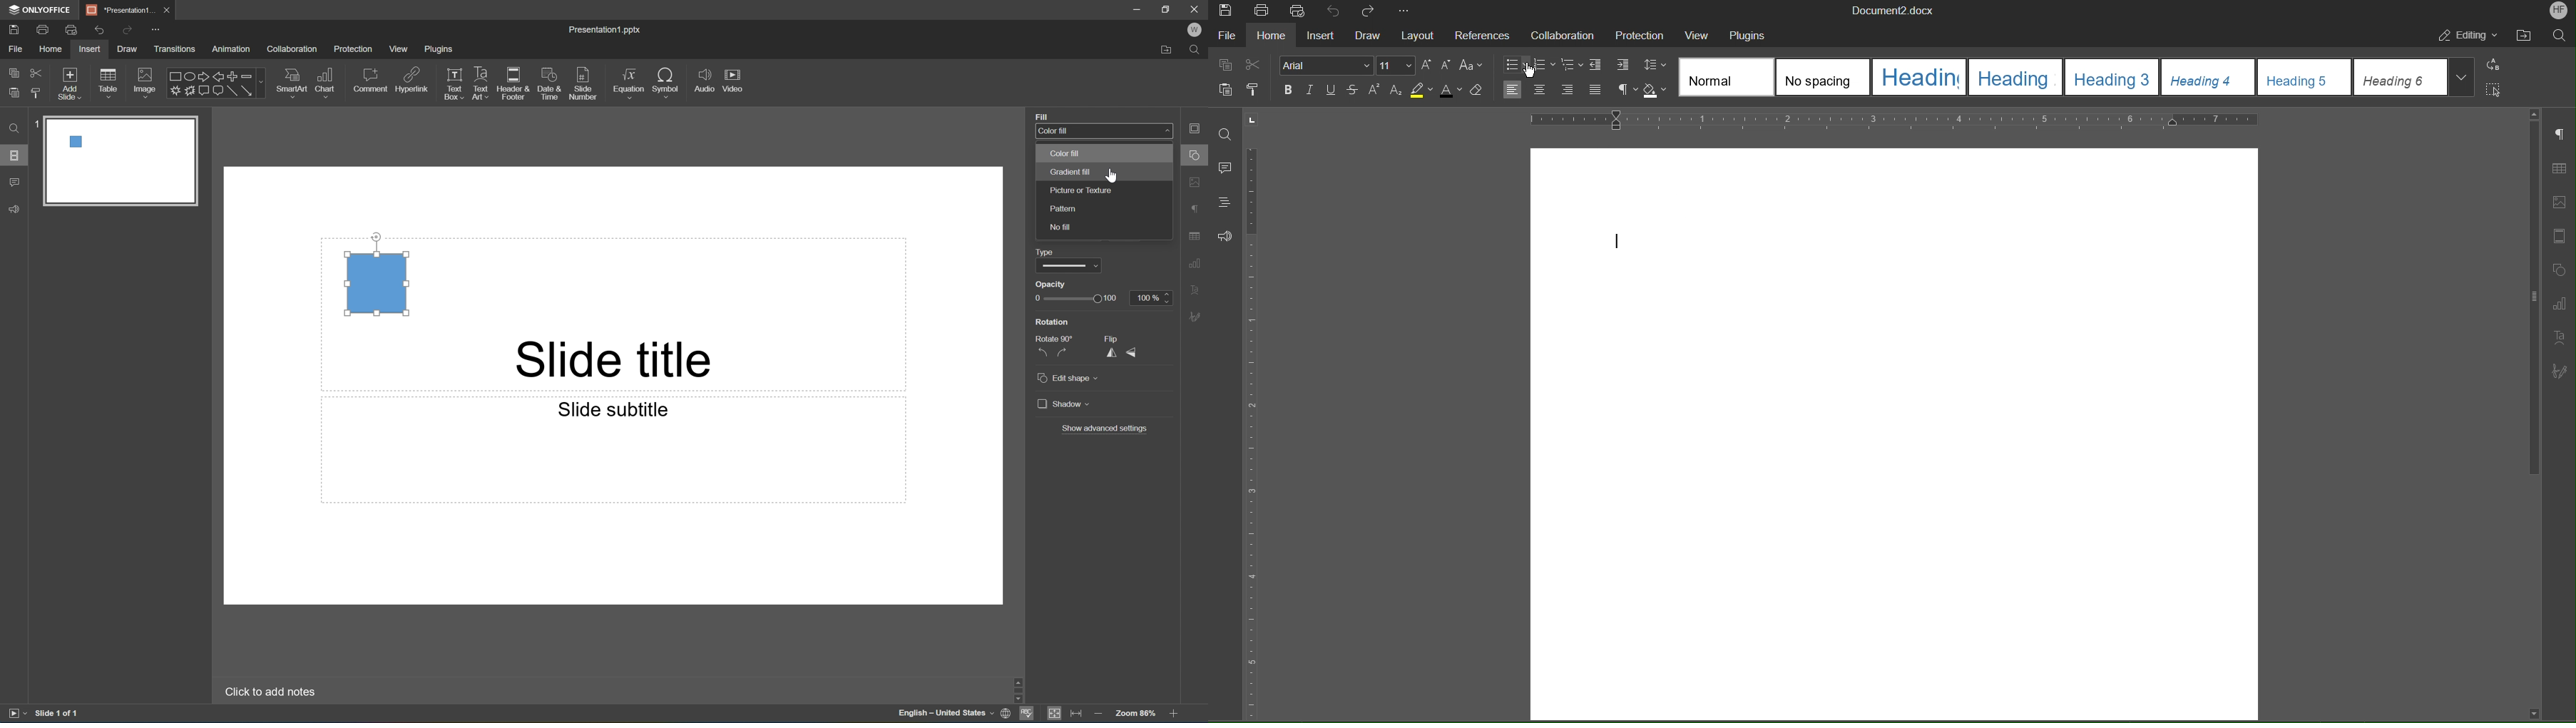  What do you see at coordinates (1167, 51) in the screenshot?
I see `Open file location` at bounding box center [1167, 51].